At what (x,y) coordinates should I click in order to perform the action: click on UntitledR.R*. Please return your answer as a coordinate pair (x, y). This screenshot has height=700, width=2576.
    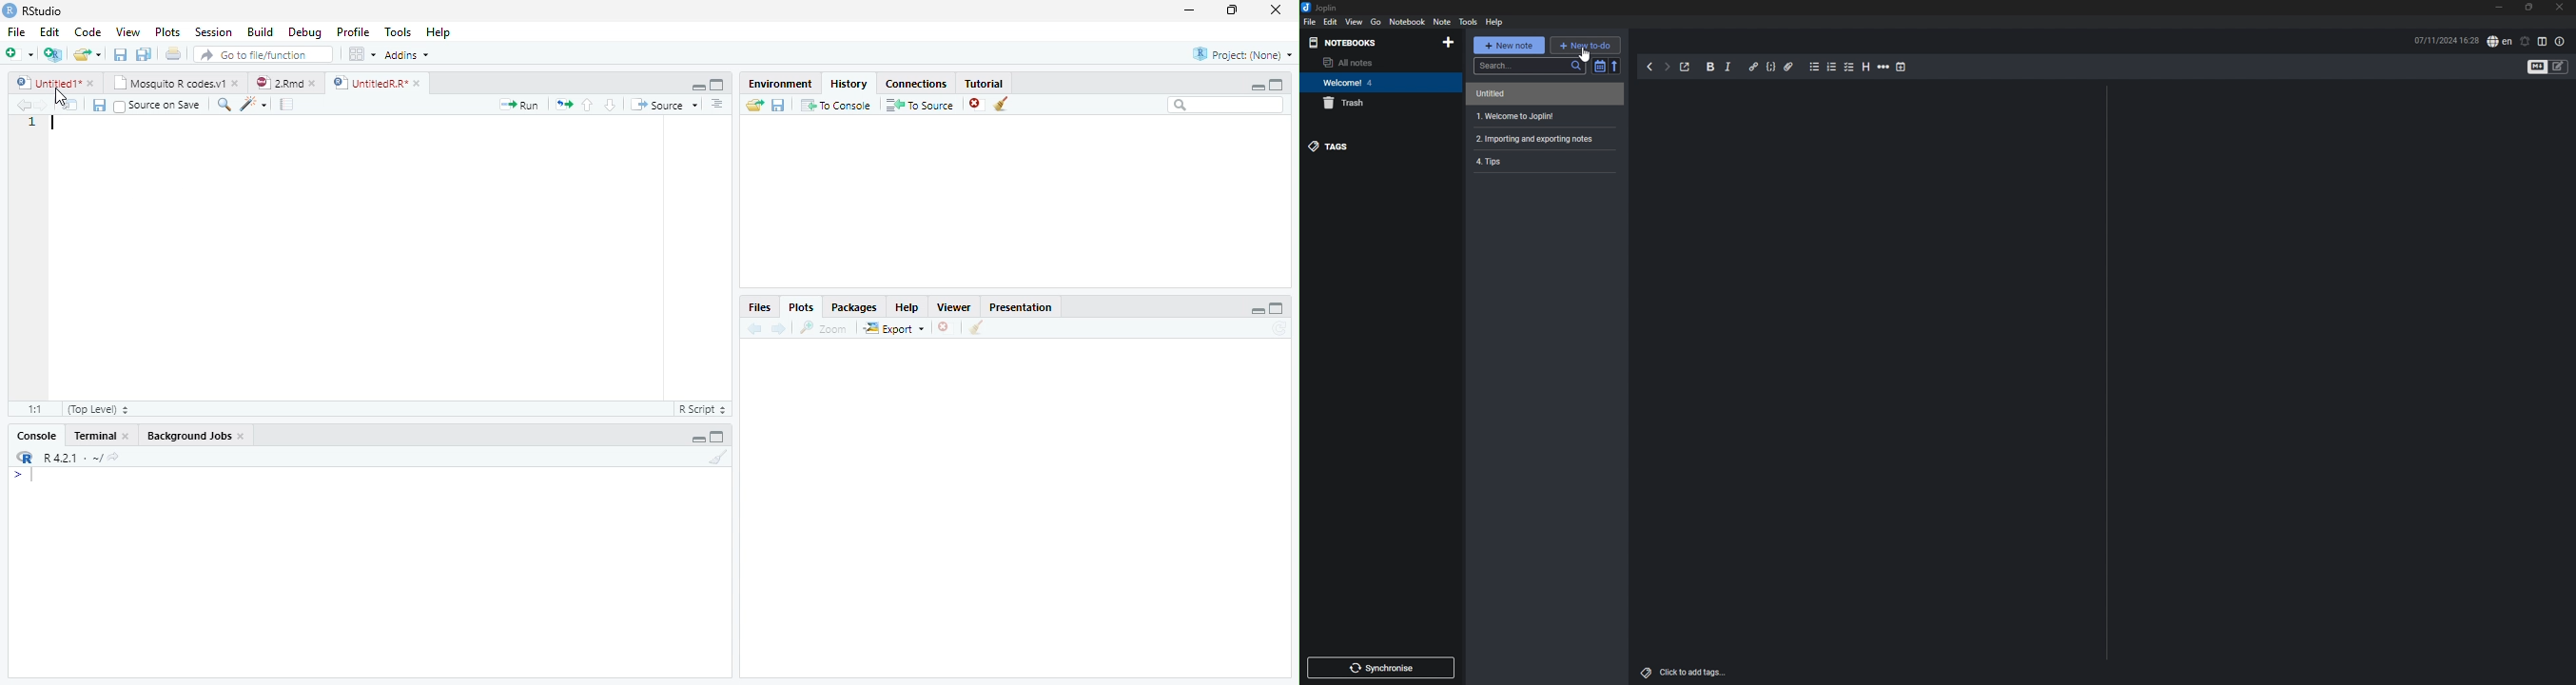
    Looking at the image, I should click on (369, 84).